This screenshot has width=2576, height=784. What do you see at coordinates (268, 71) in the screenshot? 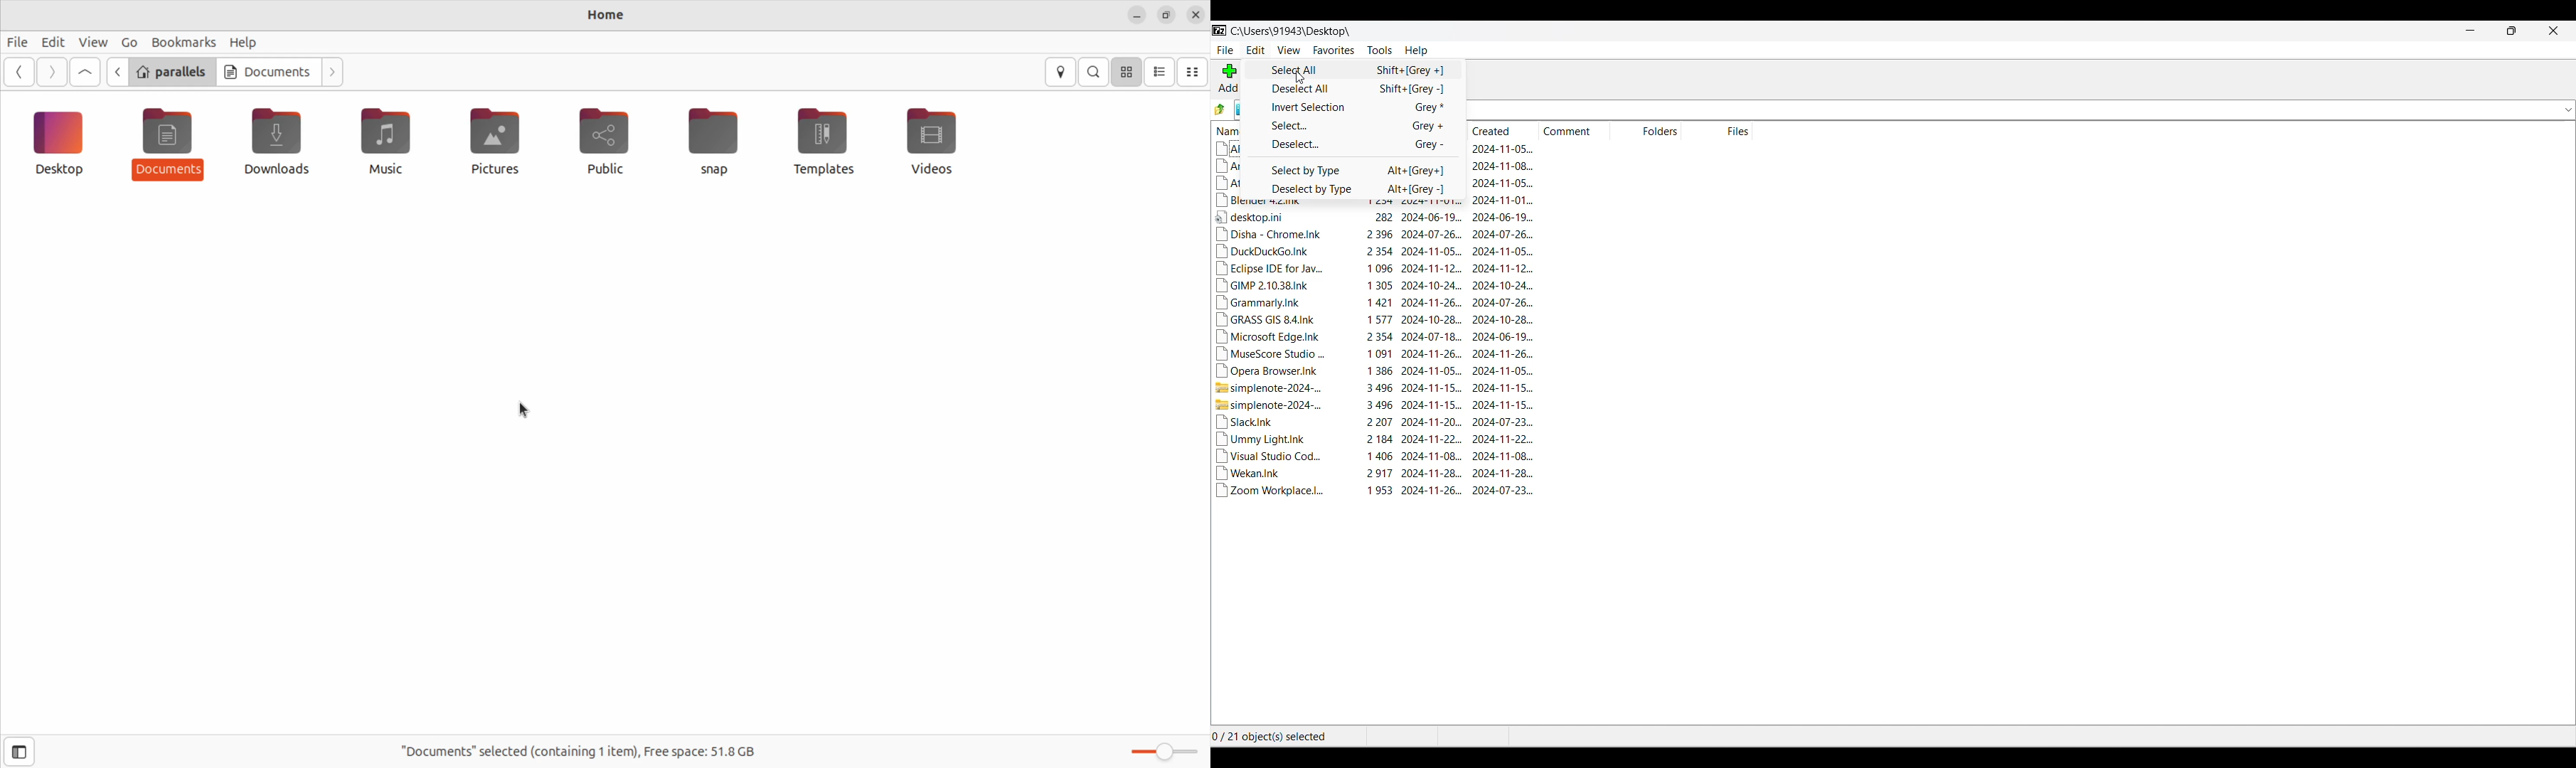
I see `Documents` at bounding box center [268, 71].